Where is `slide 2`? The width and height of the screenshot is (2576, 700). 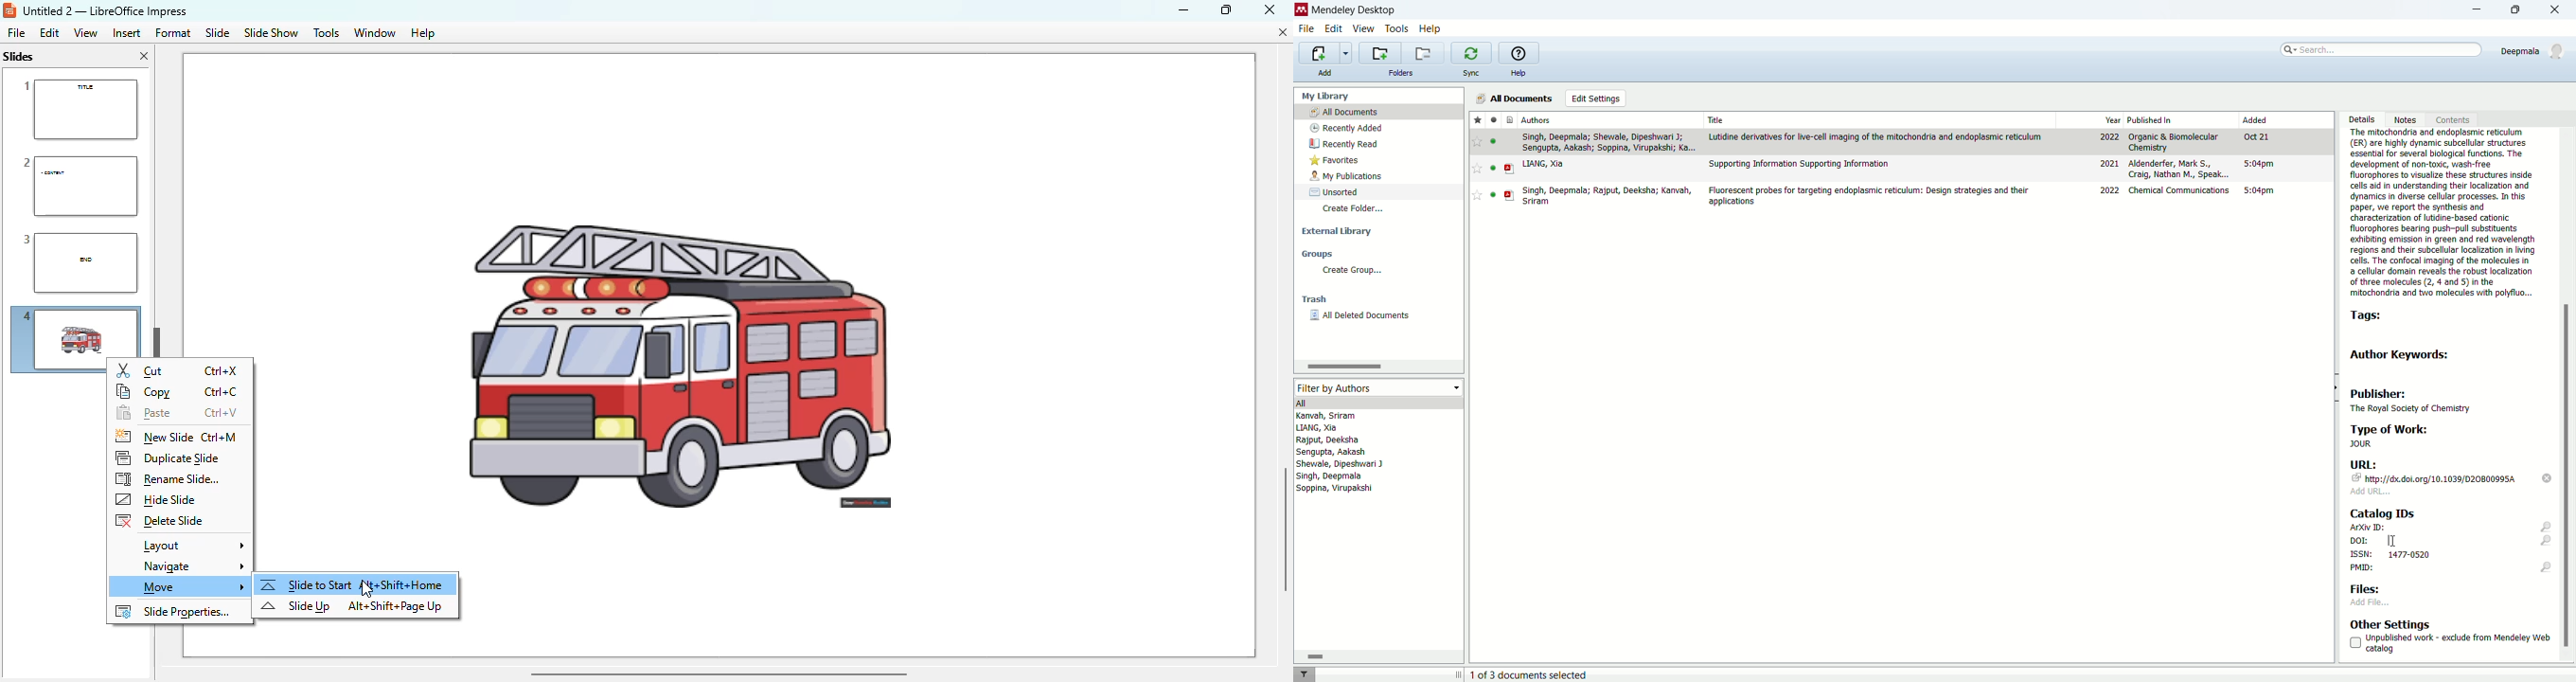
slide 2 is located at coordinates (78, 186).